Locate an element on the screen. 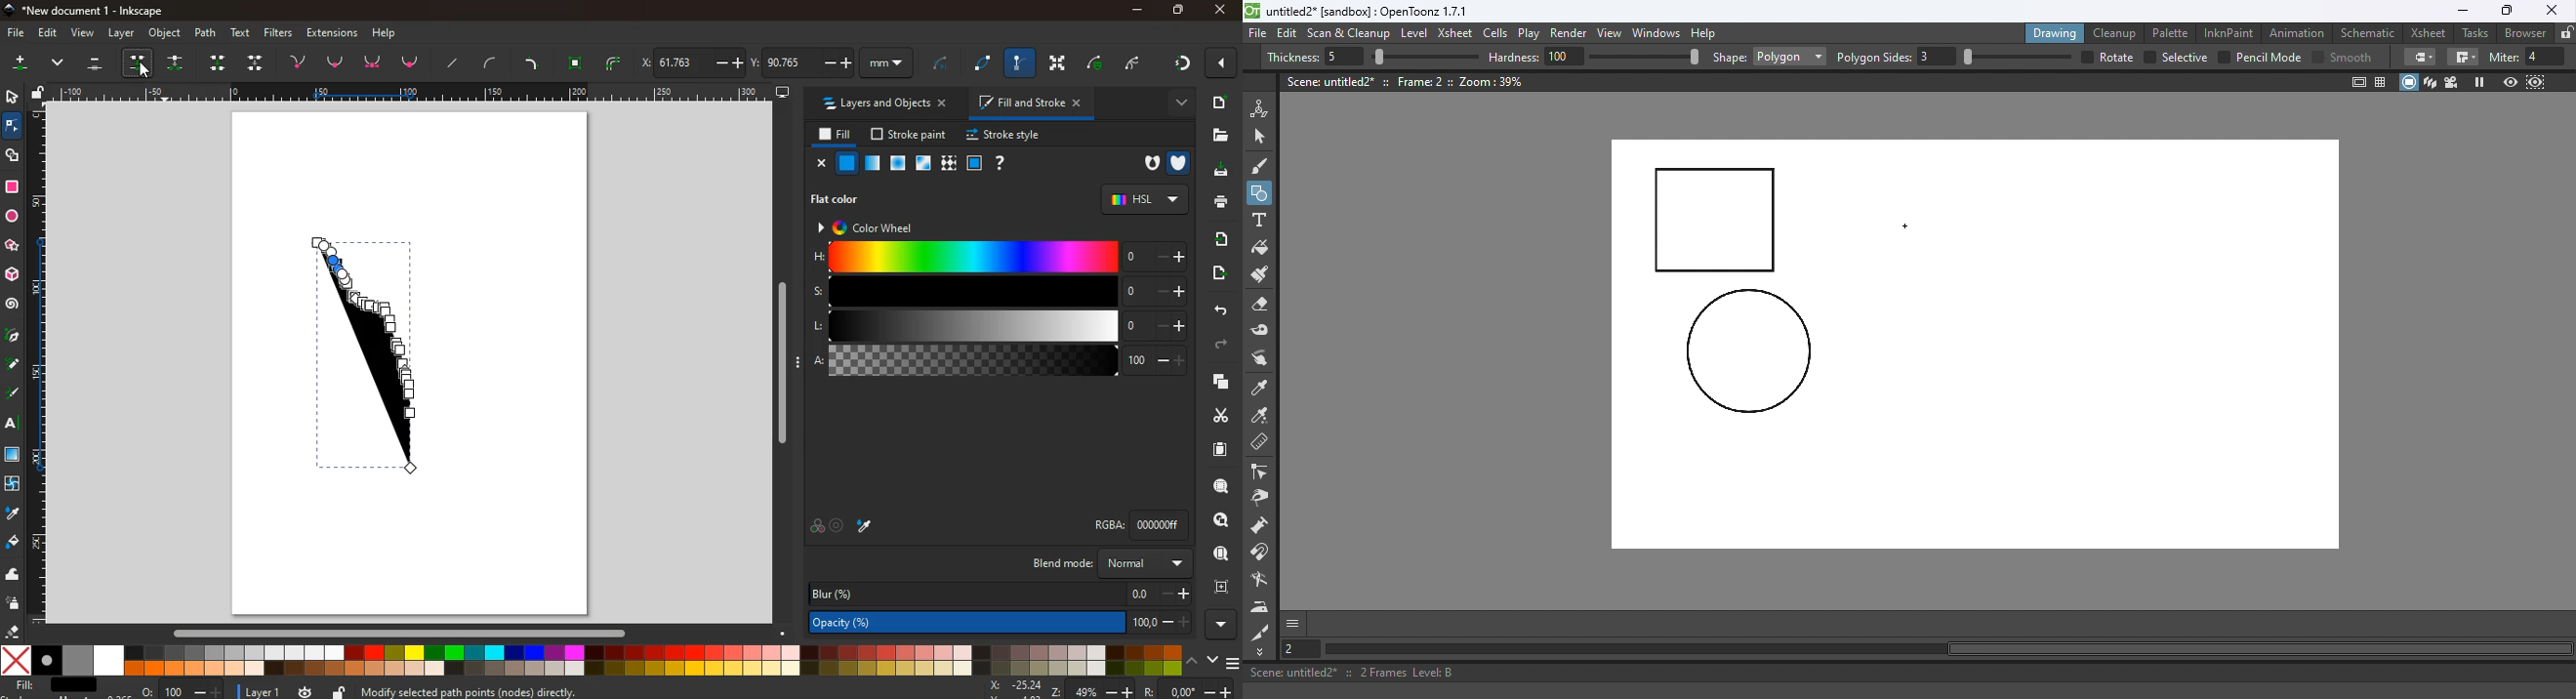  file is located at coordinates (15, 34).